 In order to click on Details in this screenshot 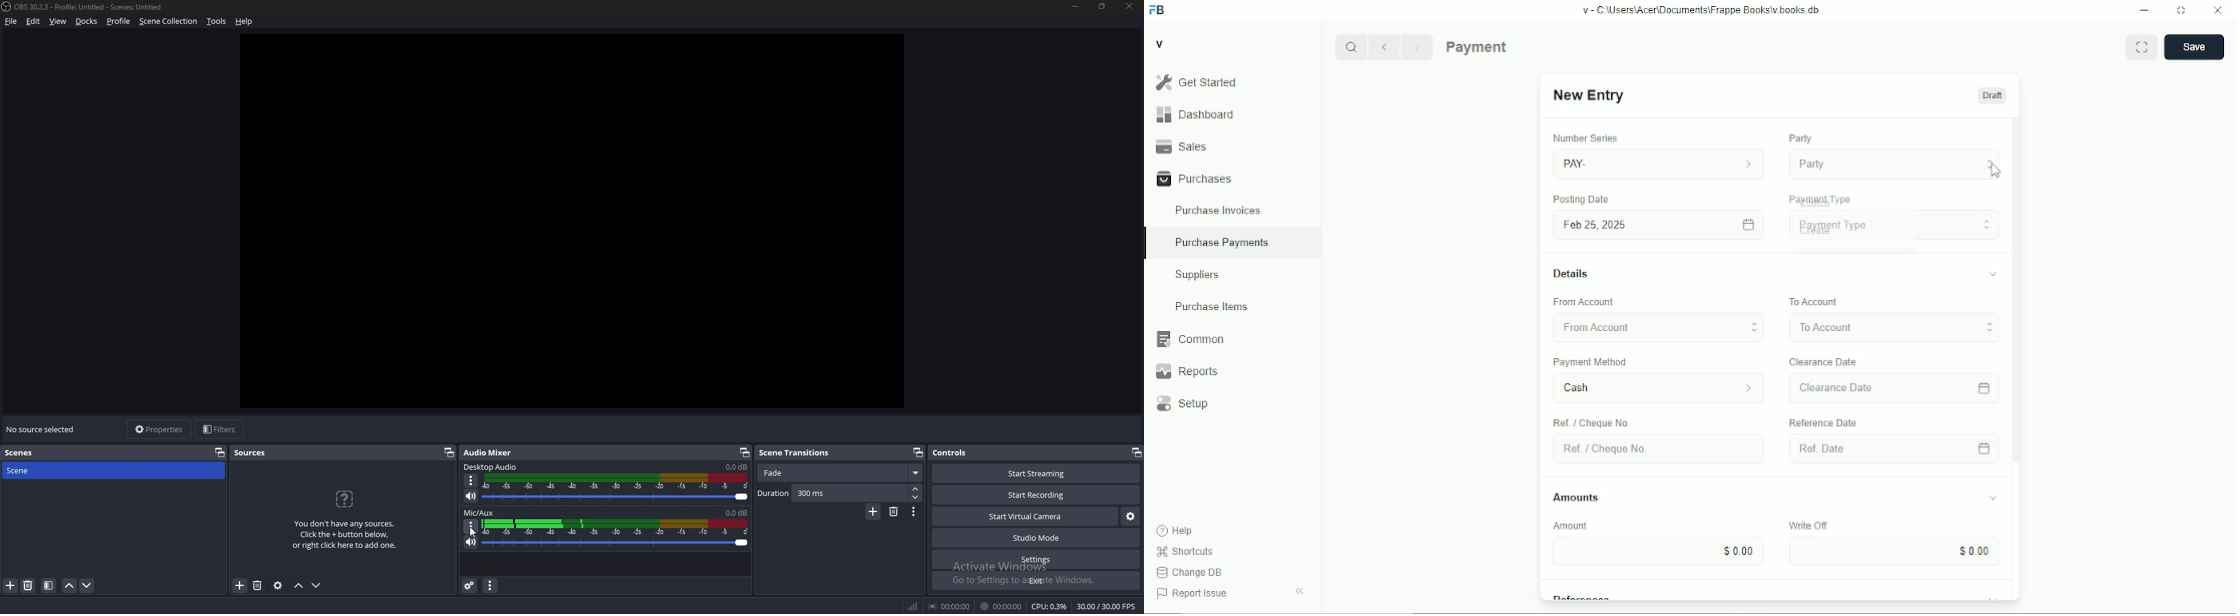, I will do `click(1571, 274)`.